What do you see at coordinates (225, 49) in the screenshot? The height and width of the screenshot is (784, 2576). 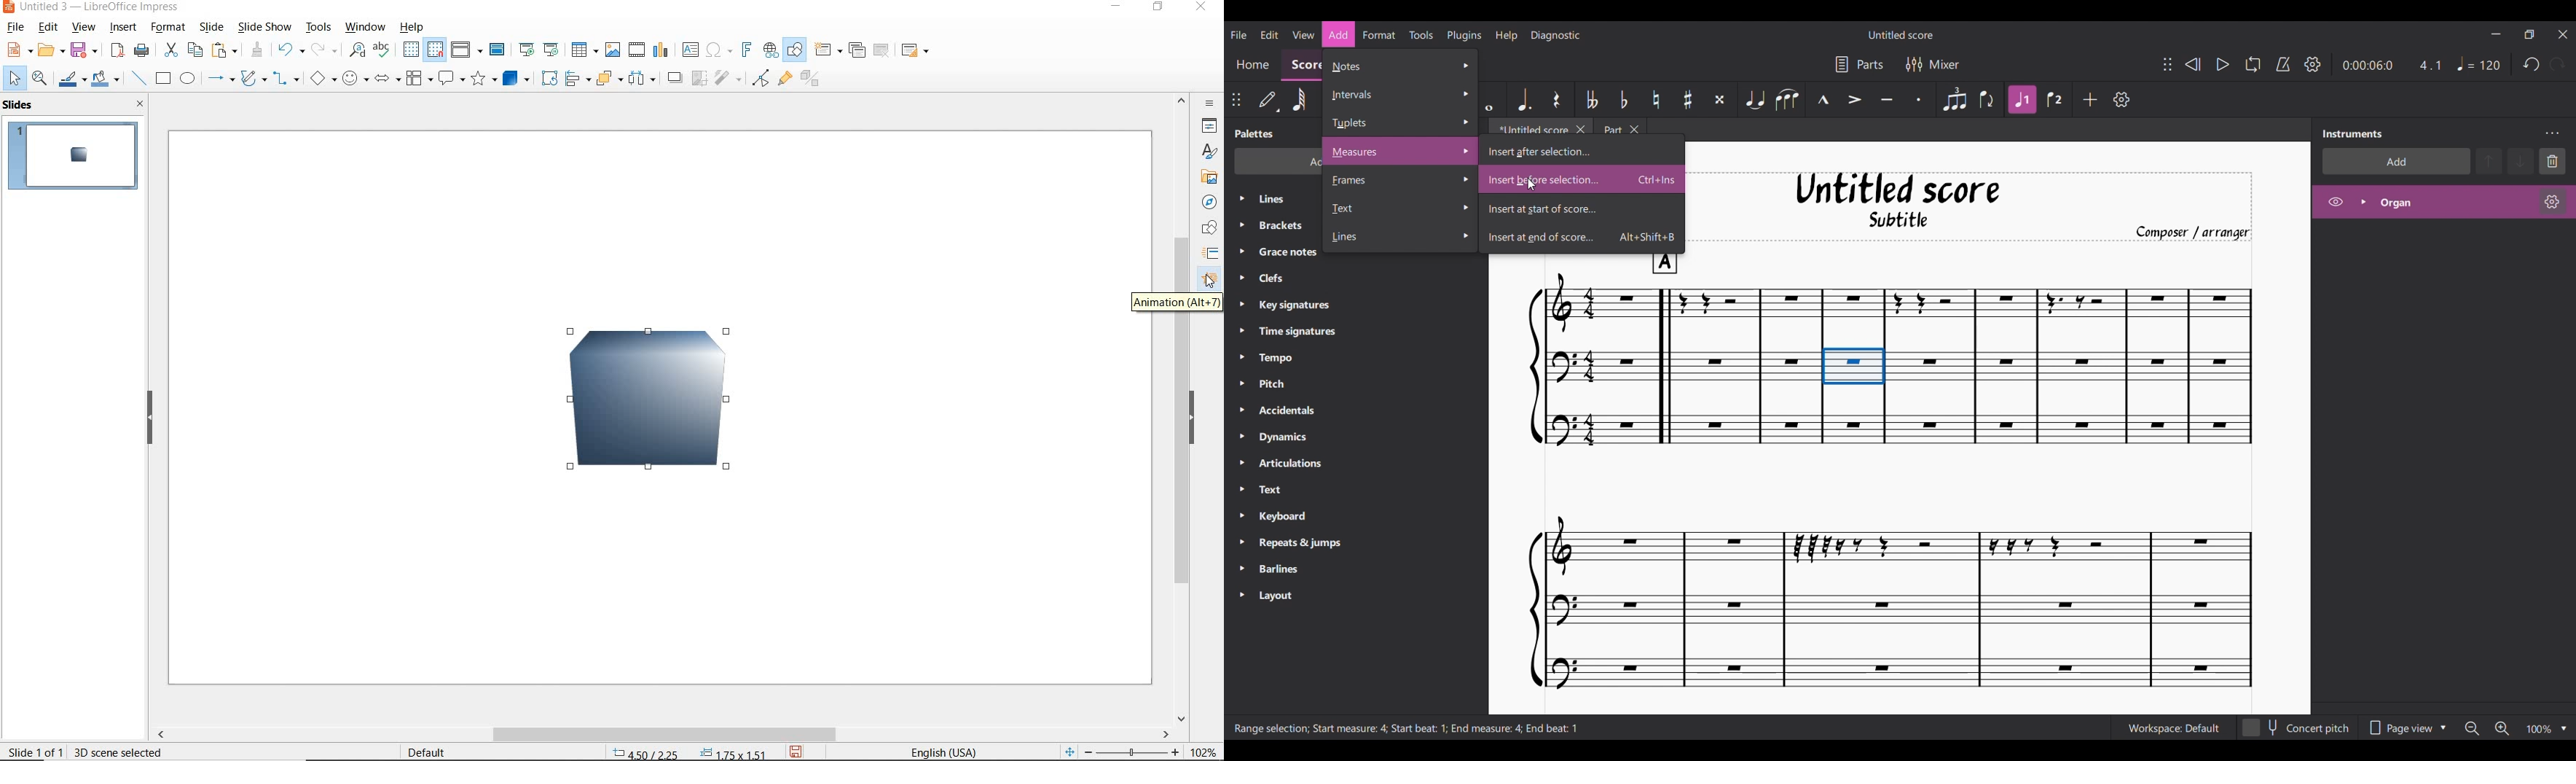 I see `paste` at bounding box center [225, 49].